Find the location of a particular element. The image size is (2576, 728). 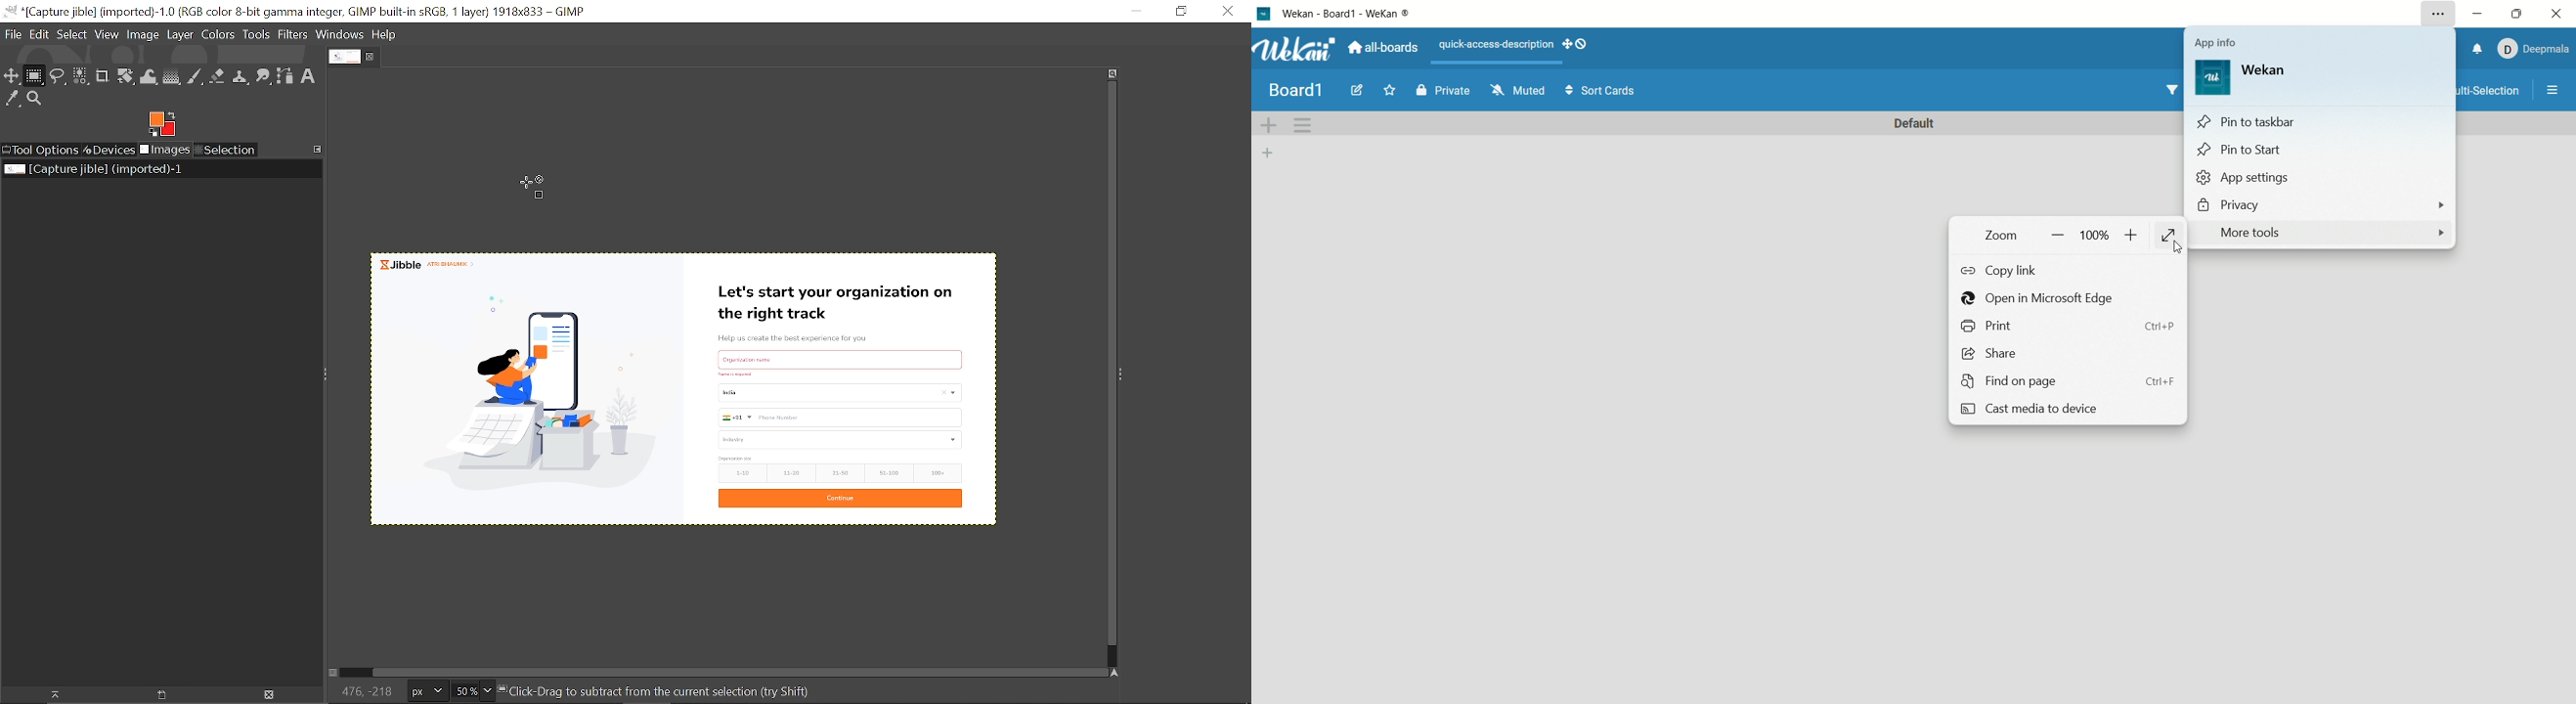

print is located at coordinates (2069, 326).